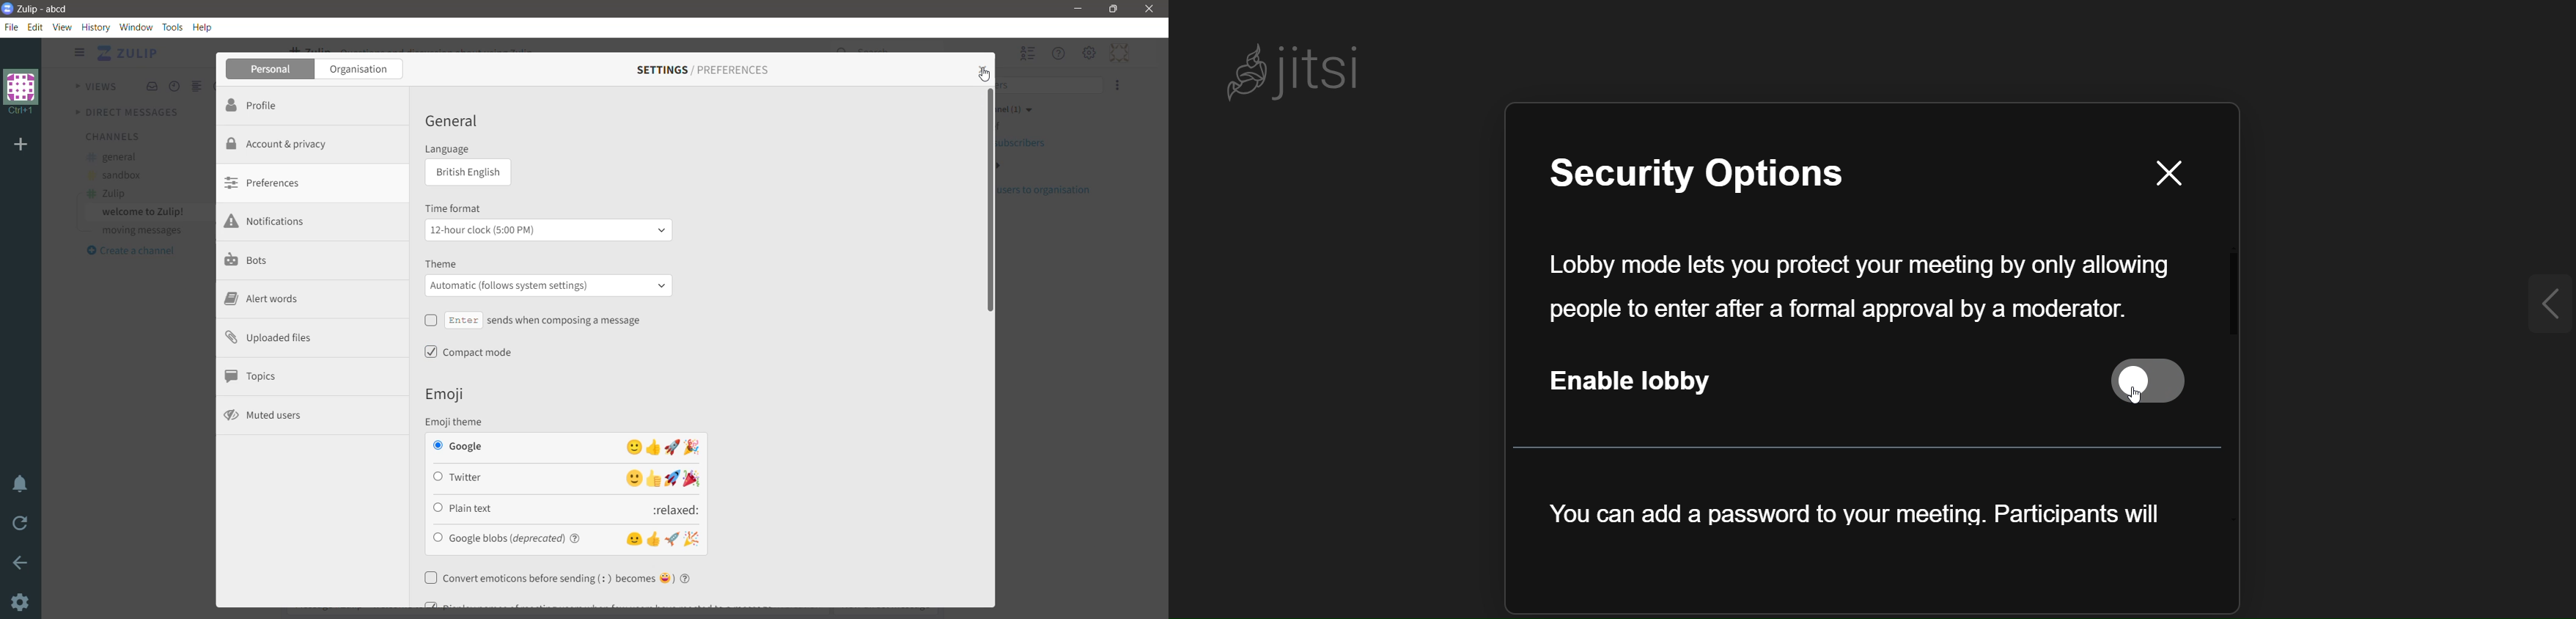 The width and height of the screenshot is (2576, 644). What do you see at coordinates (275, 339) in the screenshot?
I see `Uploaded files` at bounding box center [275, 339].